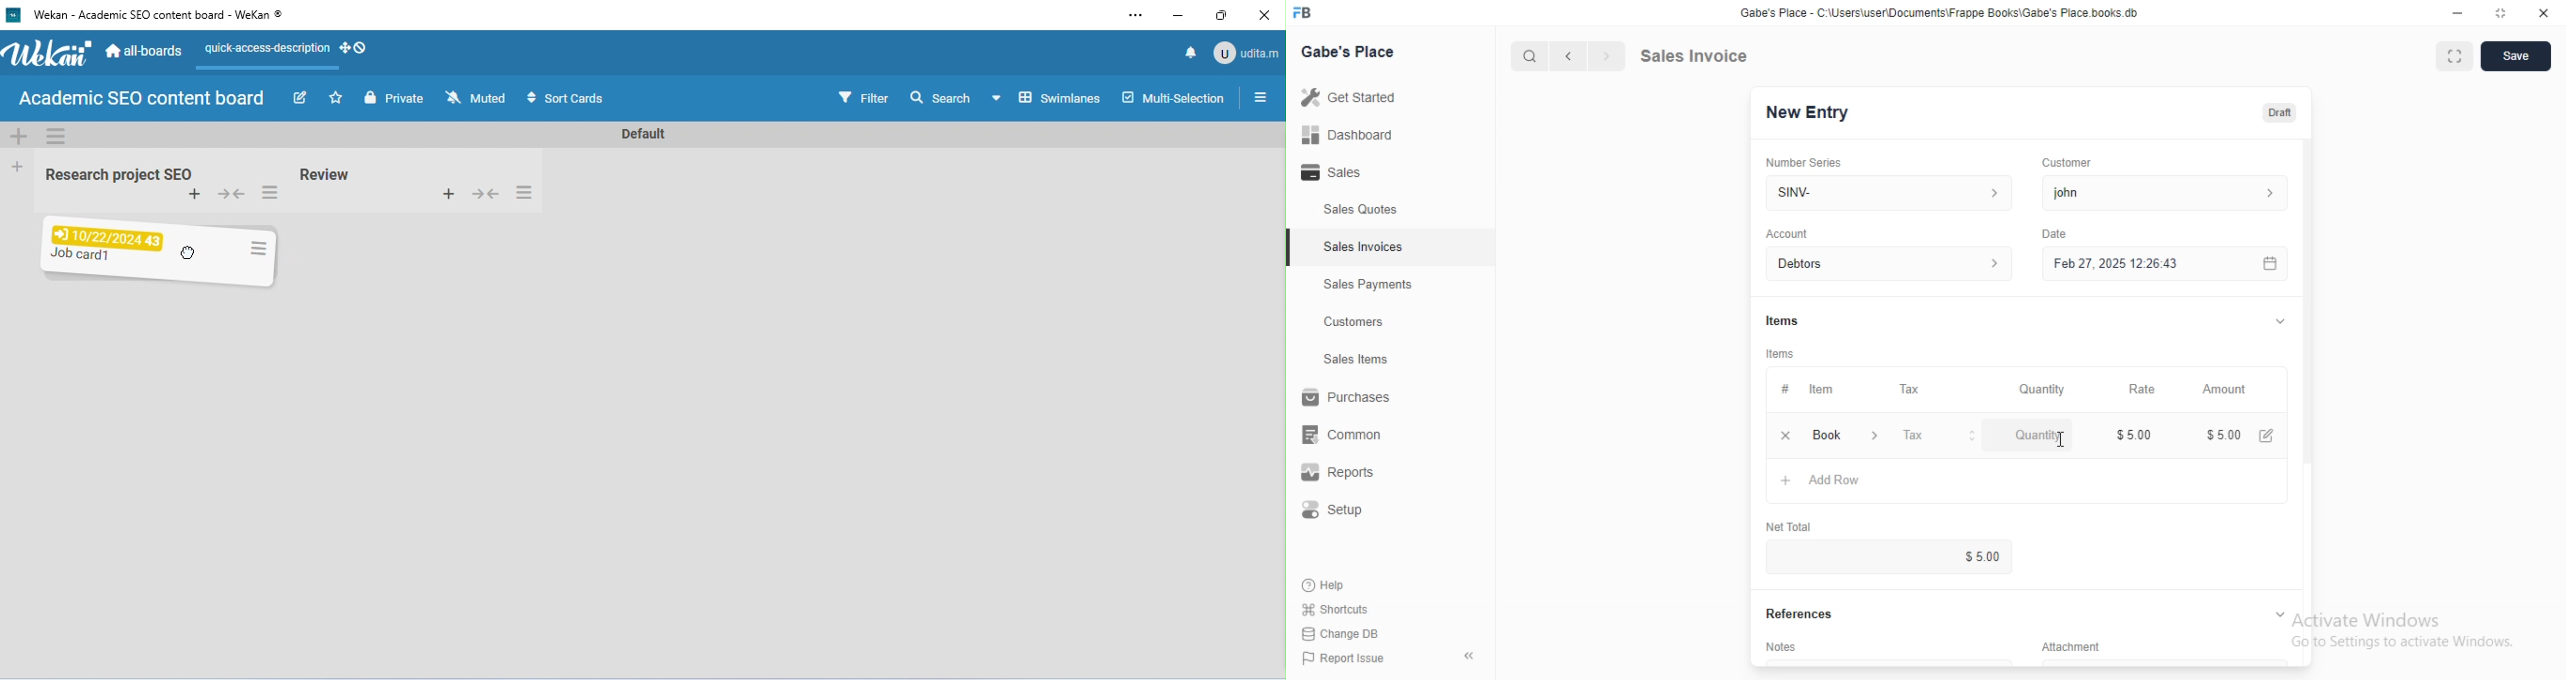 The width and height of the screenshot is (2576, 700). I want to click on Customer, so click(2070, 163).